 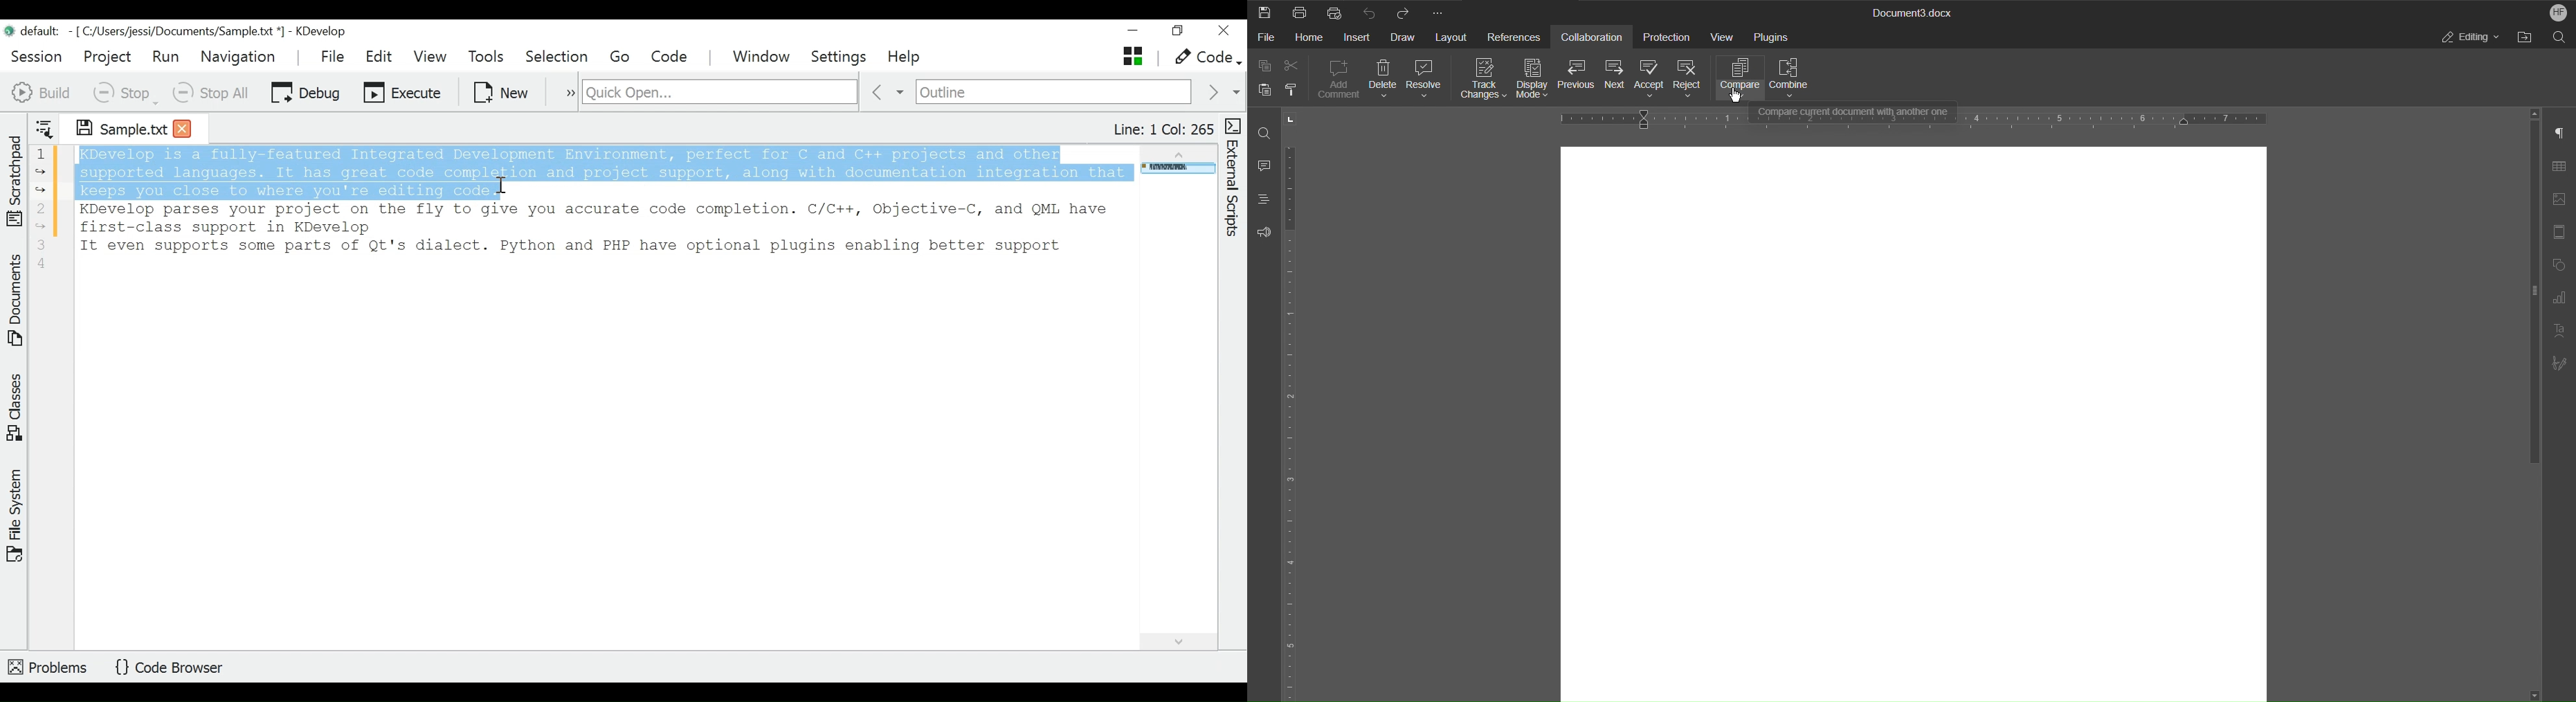 What do you see at coordinates (2559, 39) in the screenshot?
I see `Search` at bounding box center [2559, 39].